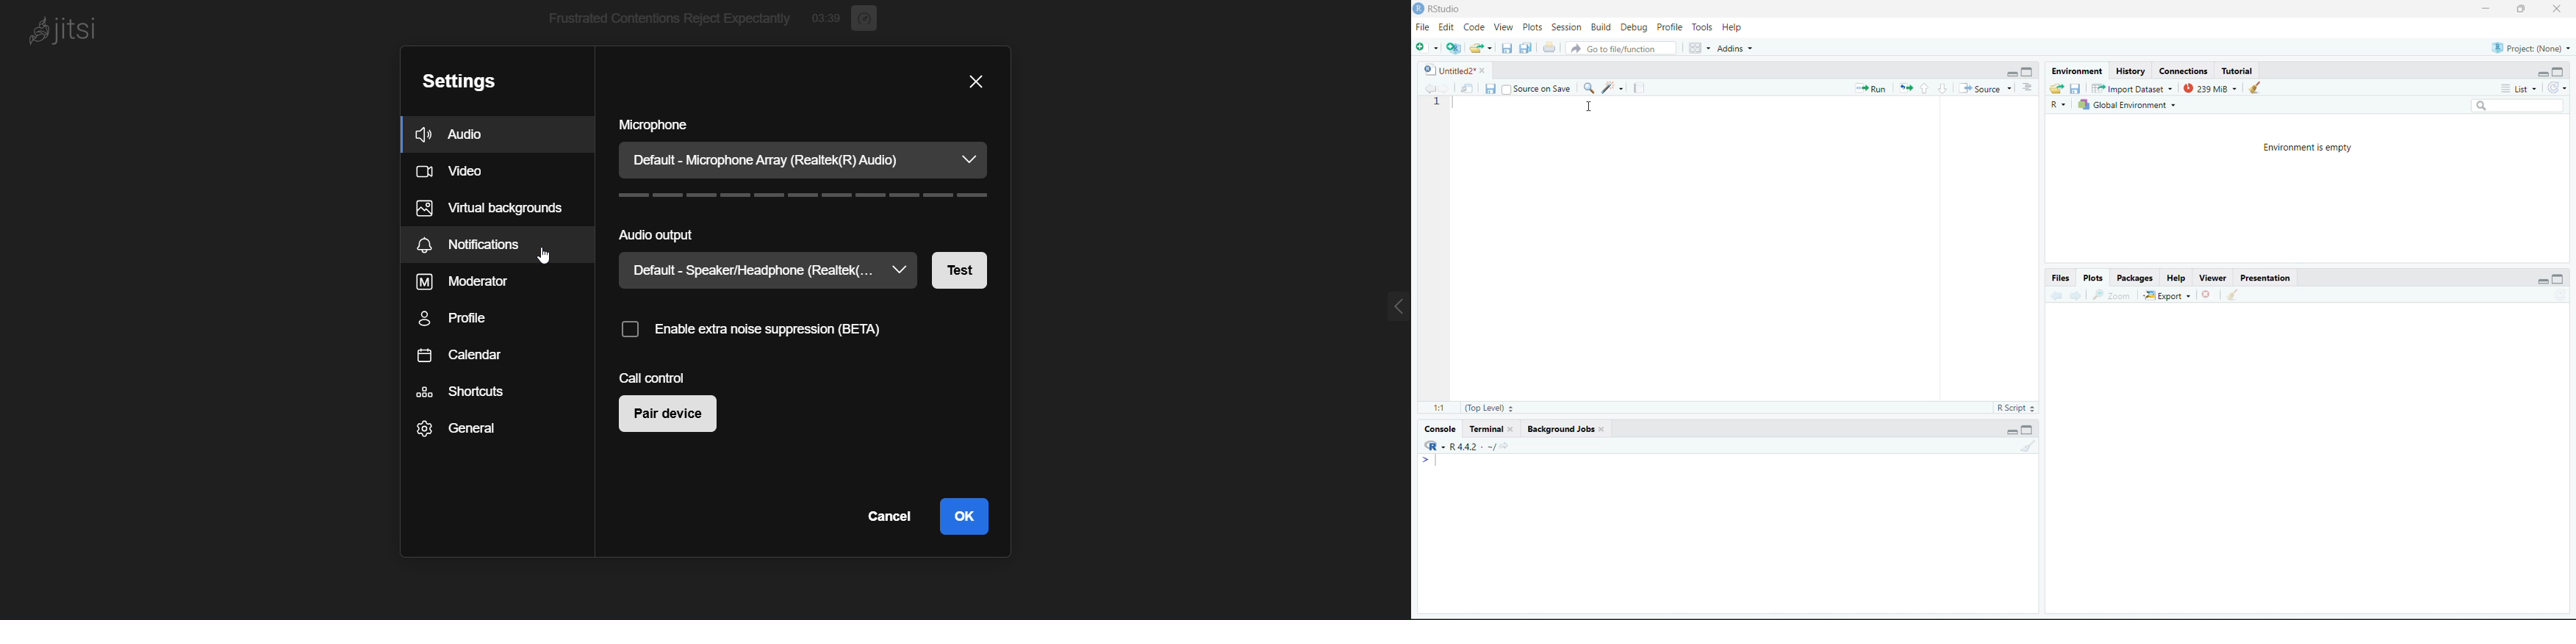 This screenshot has width=2576, height=644. Describe the element at coordinates (1702, 27) in the screenshot. I see `Tools` at that location.